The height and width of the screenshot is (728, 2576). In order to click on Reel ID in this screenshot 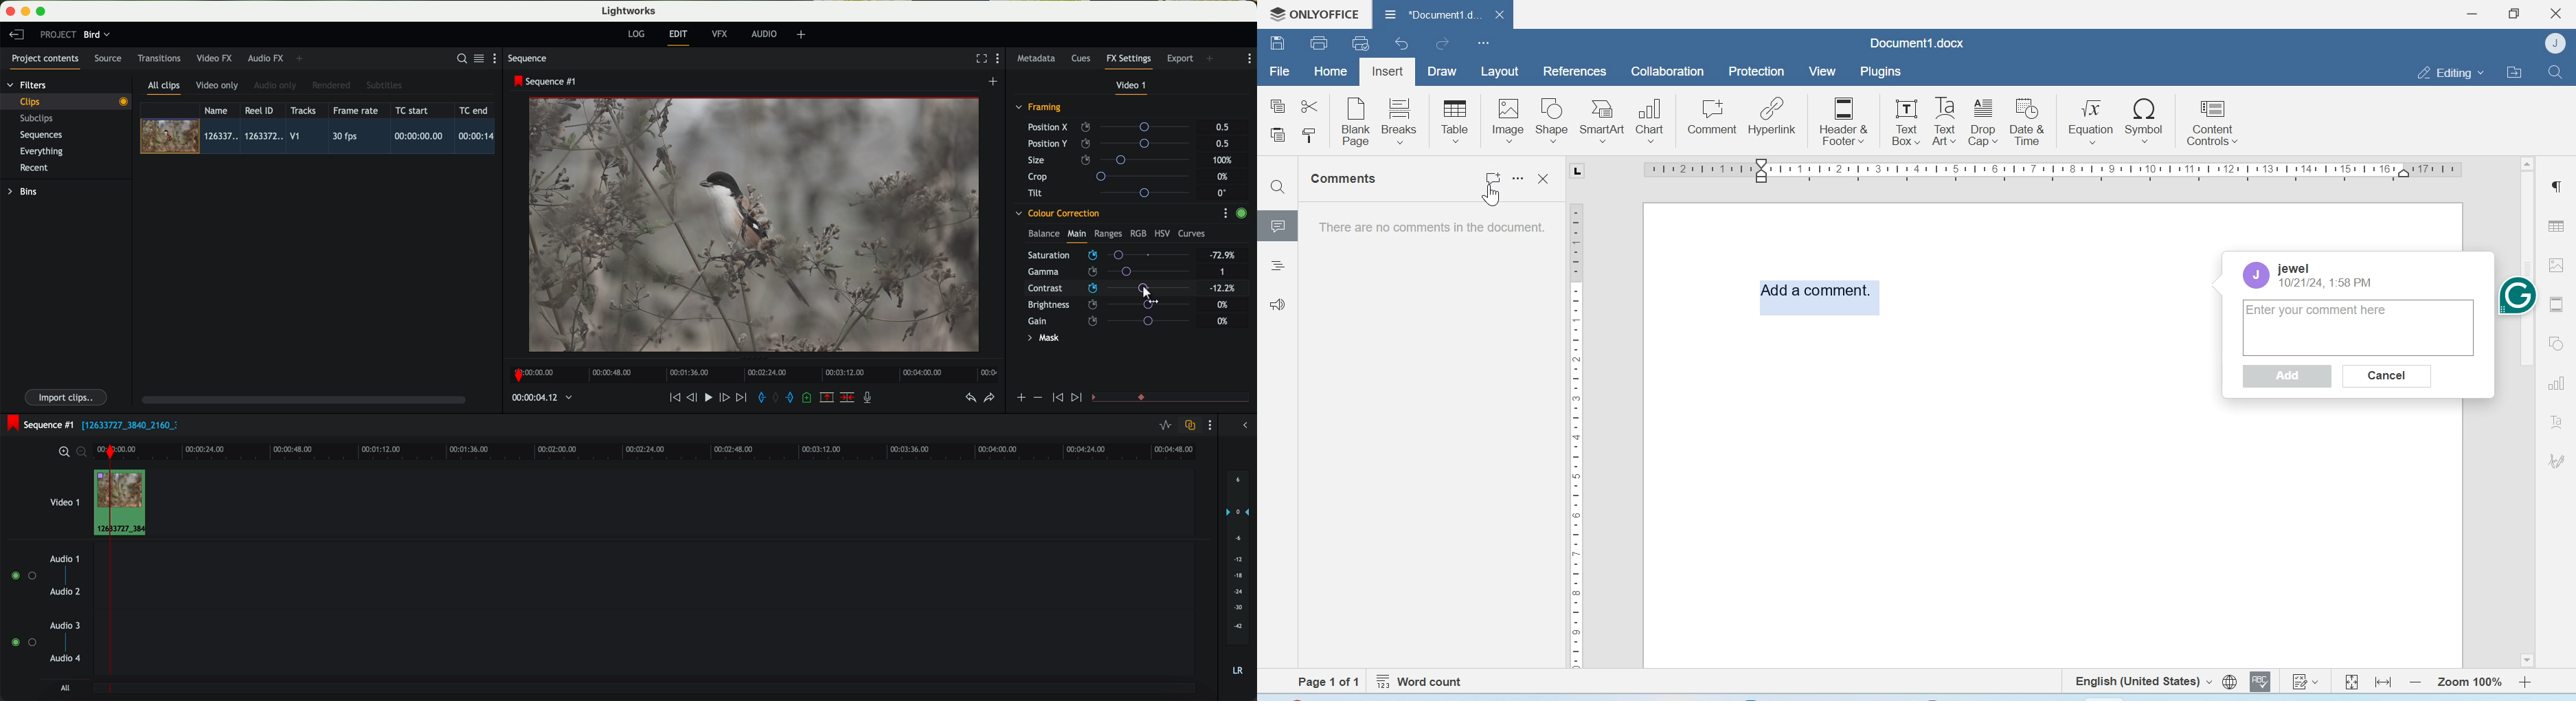, I will do `click(262, 110)`.